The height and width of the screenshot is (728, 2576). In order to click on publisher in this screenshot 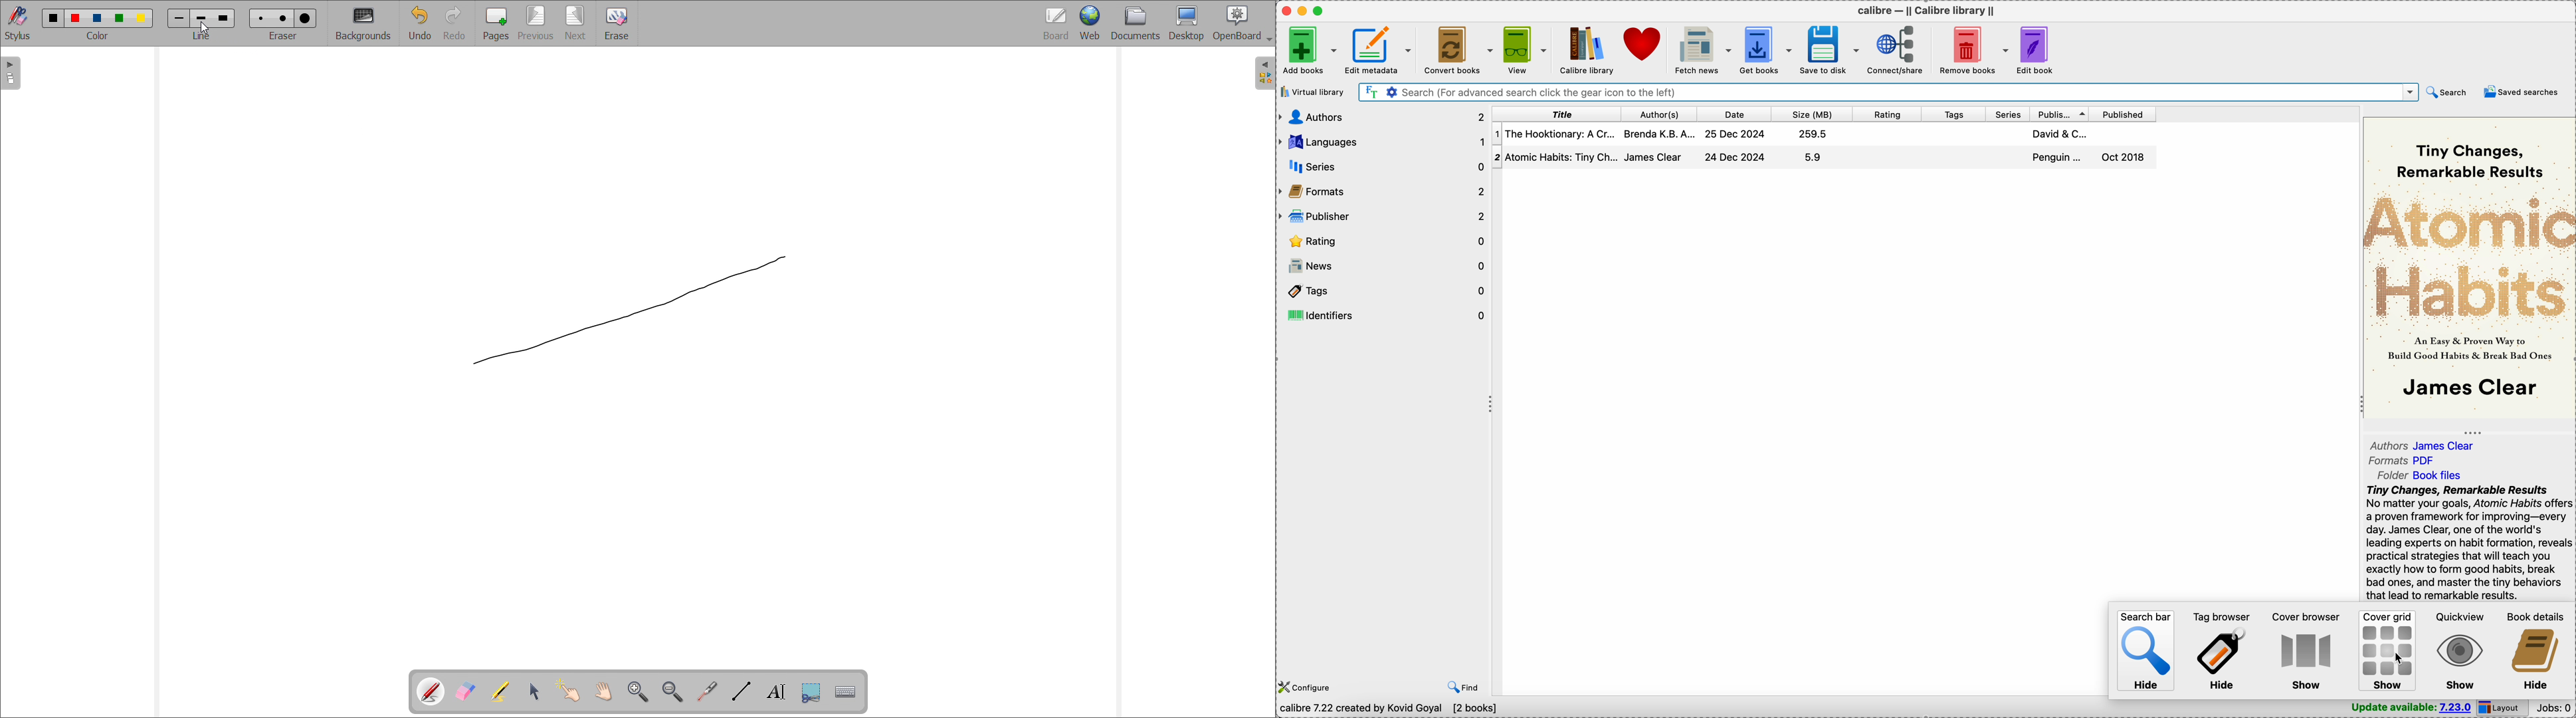, I will do `click(2059, 114)`.